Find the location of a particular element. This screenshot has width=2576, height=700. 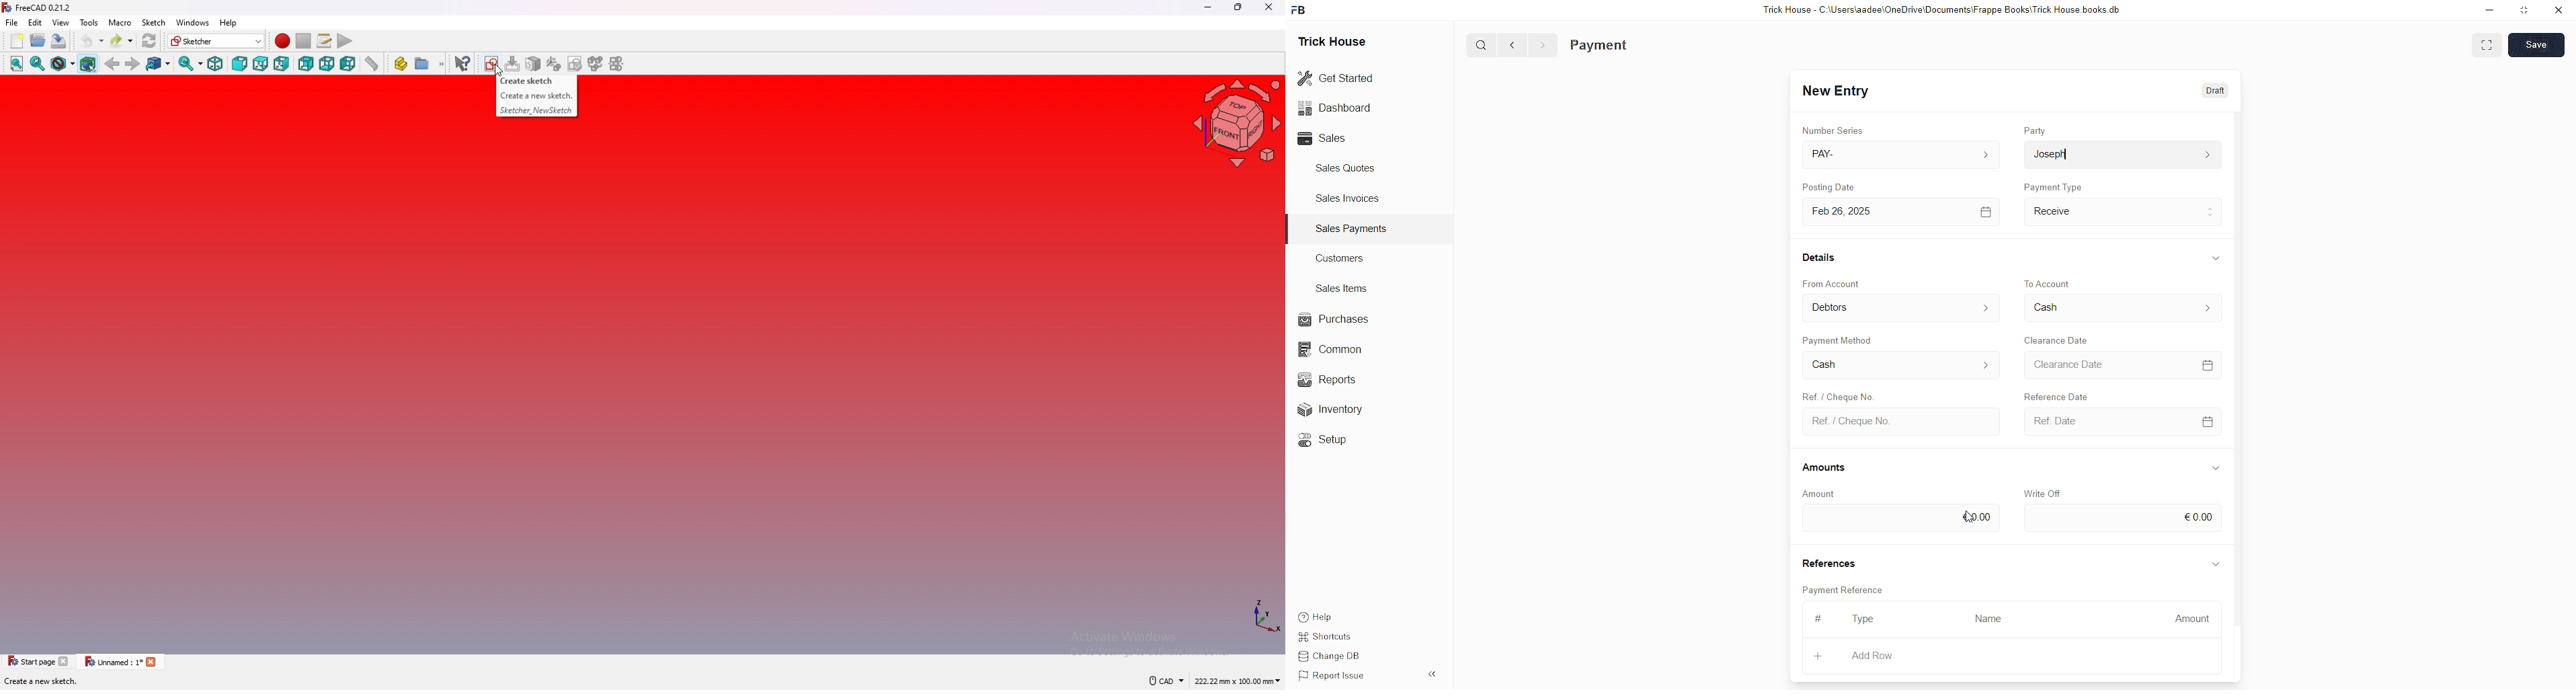

goto linked object is located at coordinates (159, 64).